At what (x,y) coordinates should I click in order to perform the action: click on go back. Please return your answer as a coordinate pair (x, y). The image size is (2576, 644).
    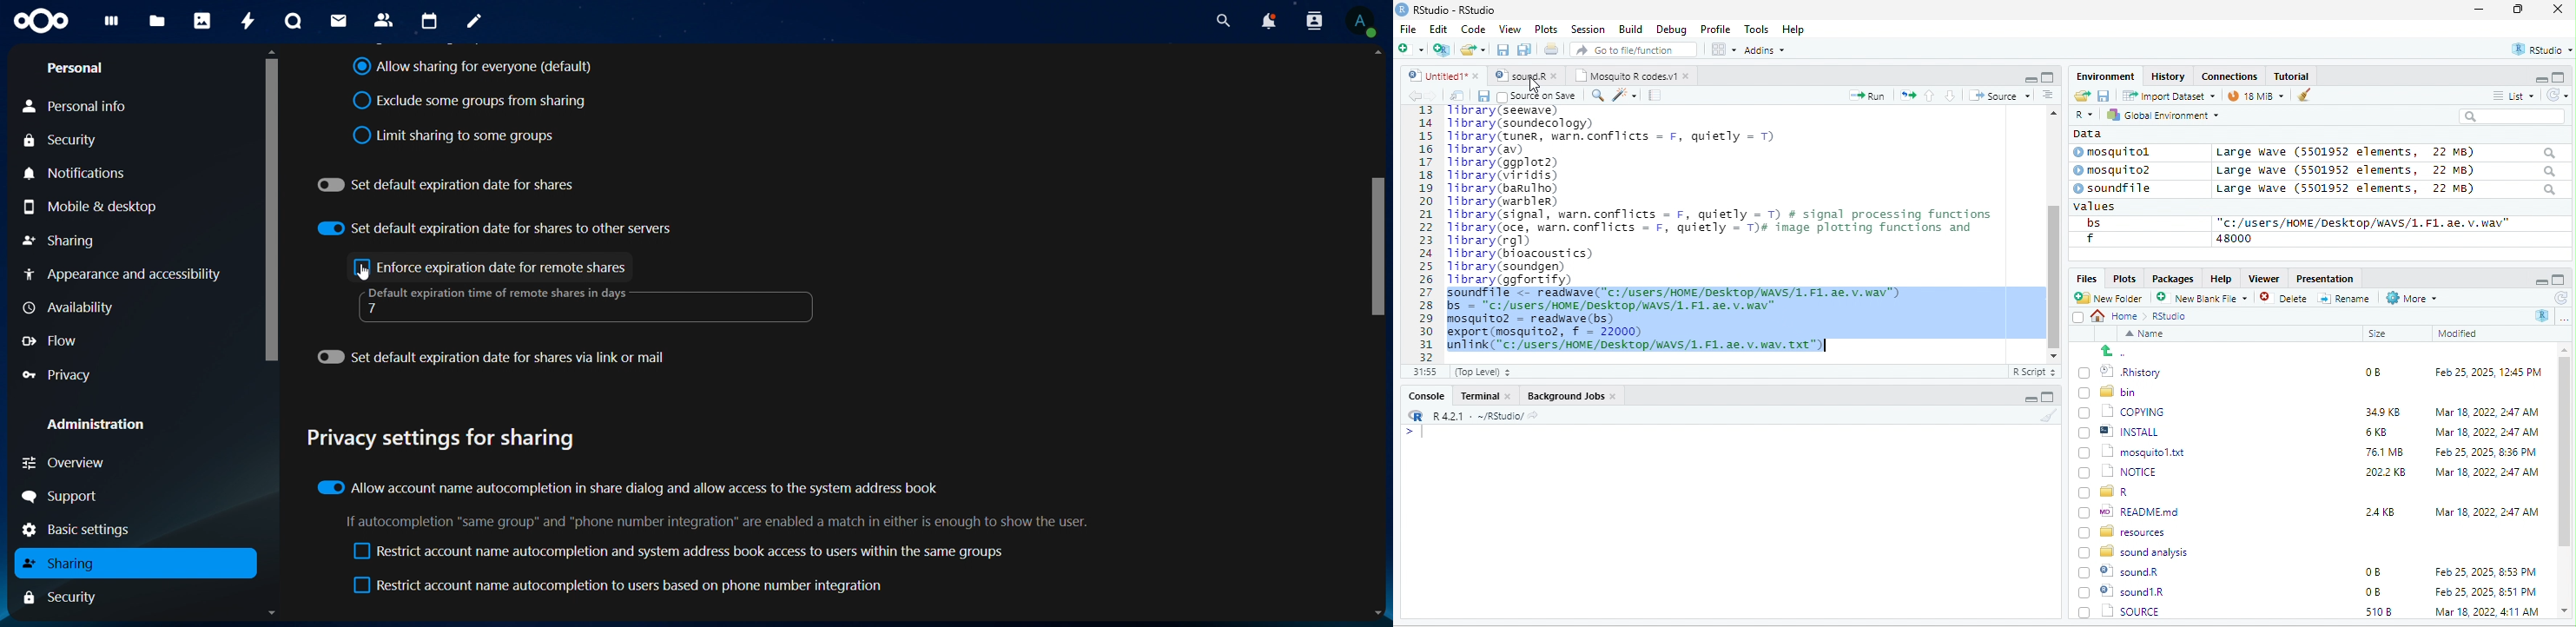
    Looking at the image, I should click on (2120, 351).